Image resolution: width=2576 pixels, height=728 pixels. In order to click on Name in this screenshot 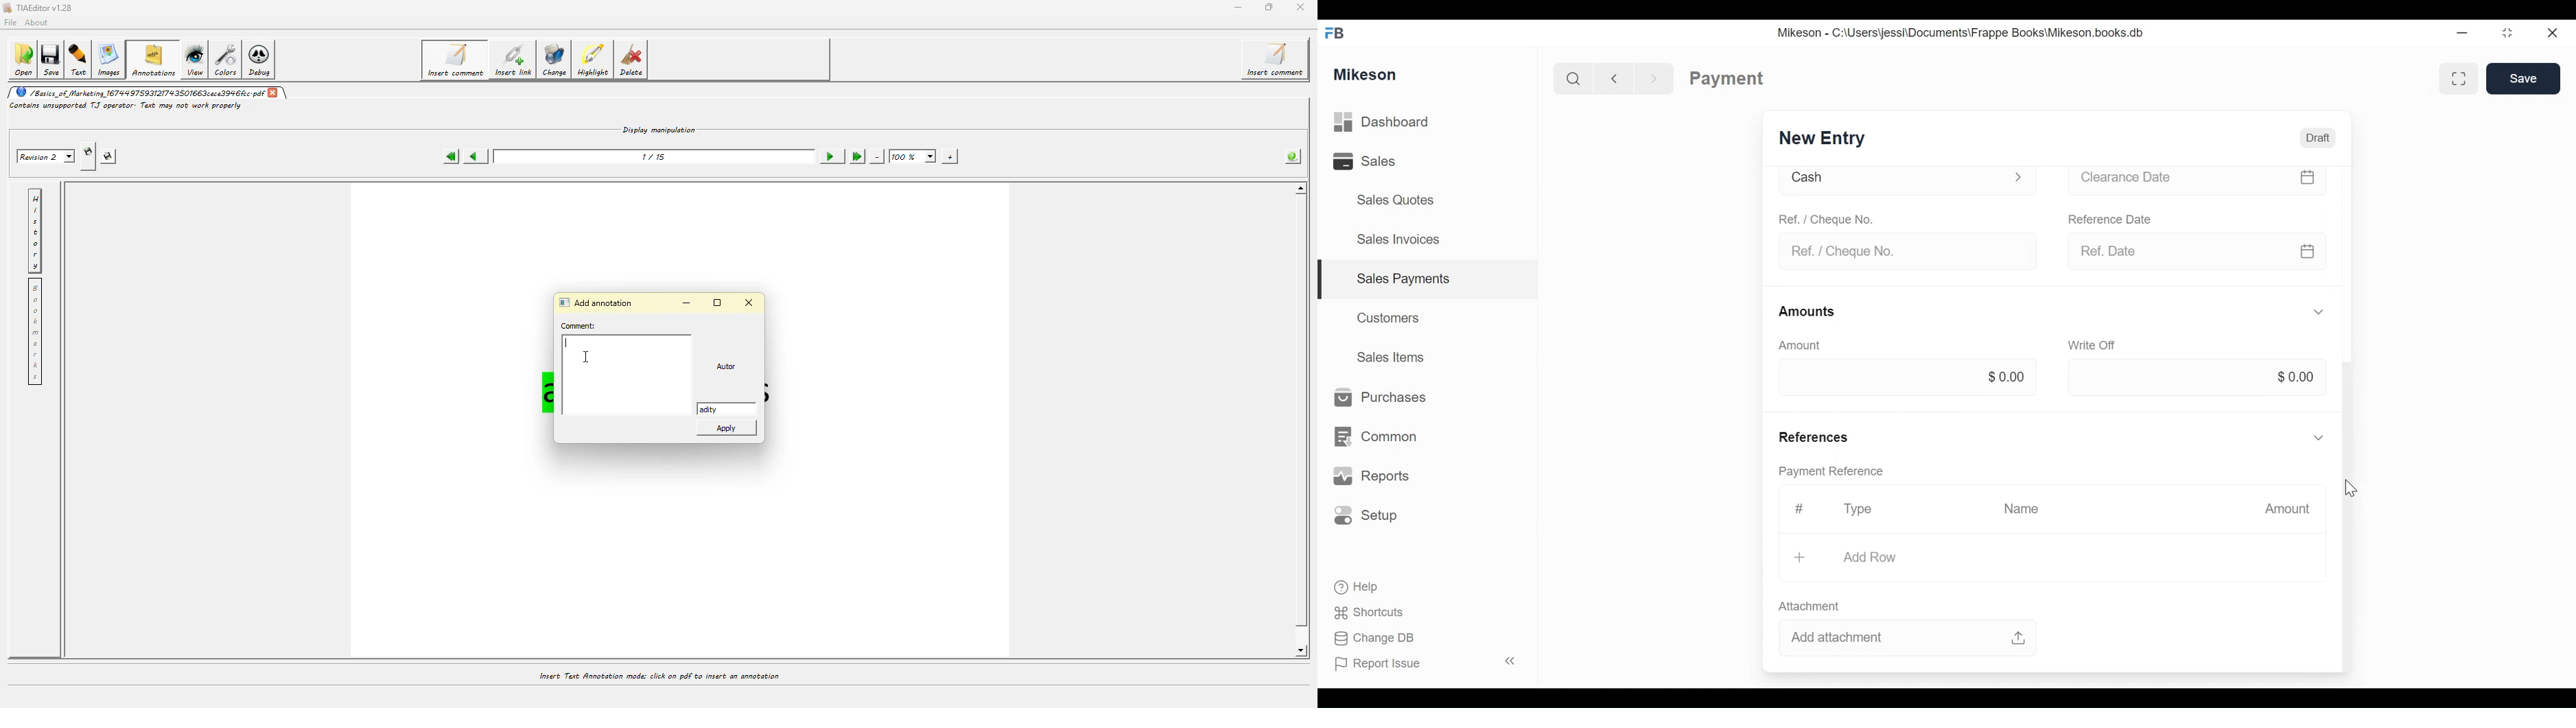, I will do `click(2025, 509)`.